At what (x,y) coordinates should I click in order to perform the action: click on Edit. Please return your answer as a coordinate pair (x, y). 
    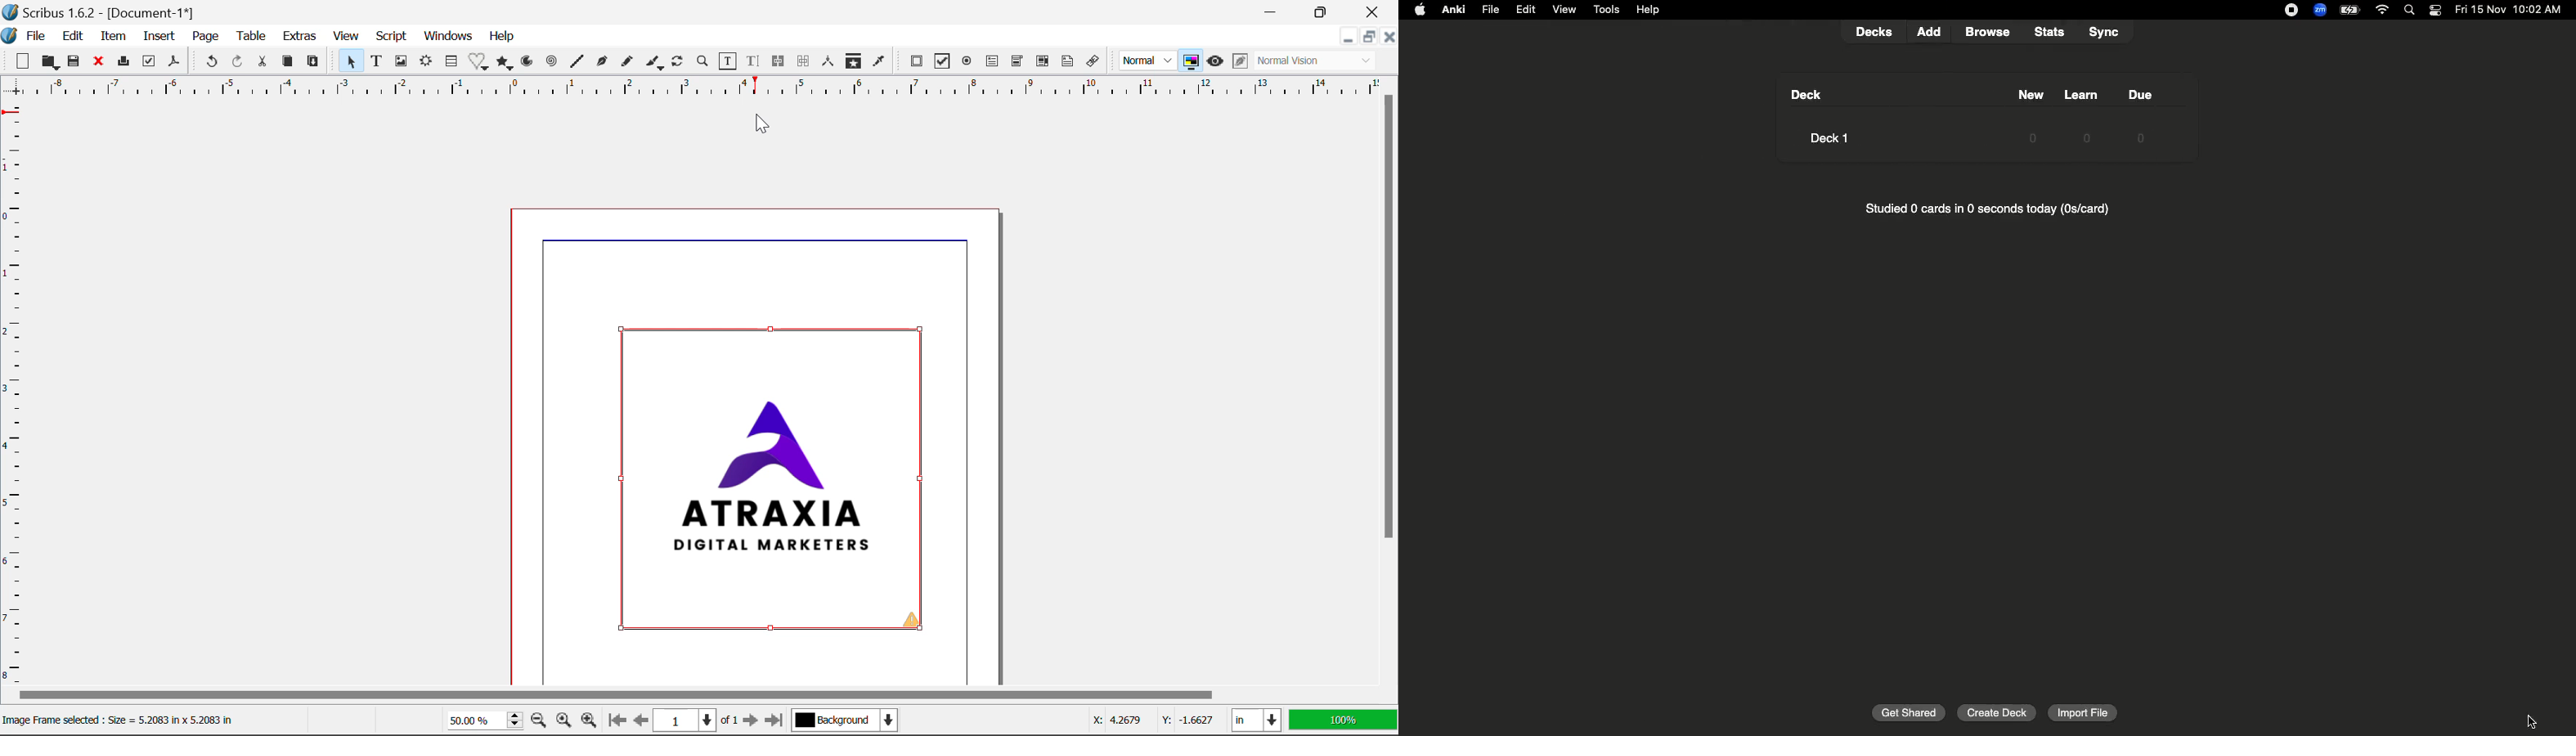
    Looking at the image, I should click on (74, 36).